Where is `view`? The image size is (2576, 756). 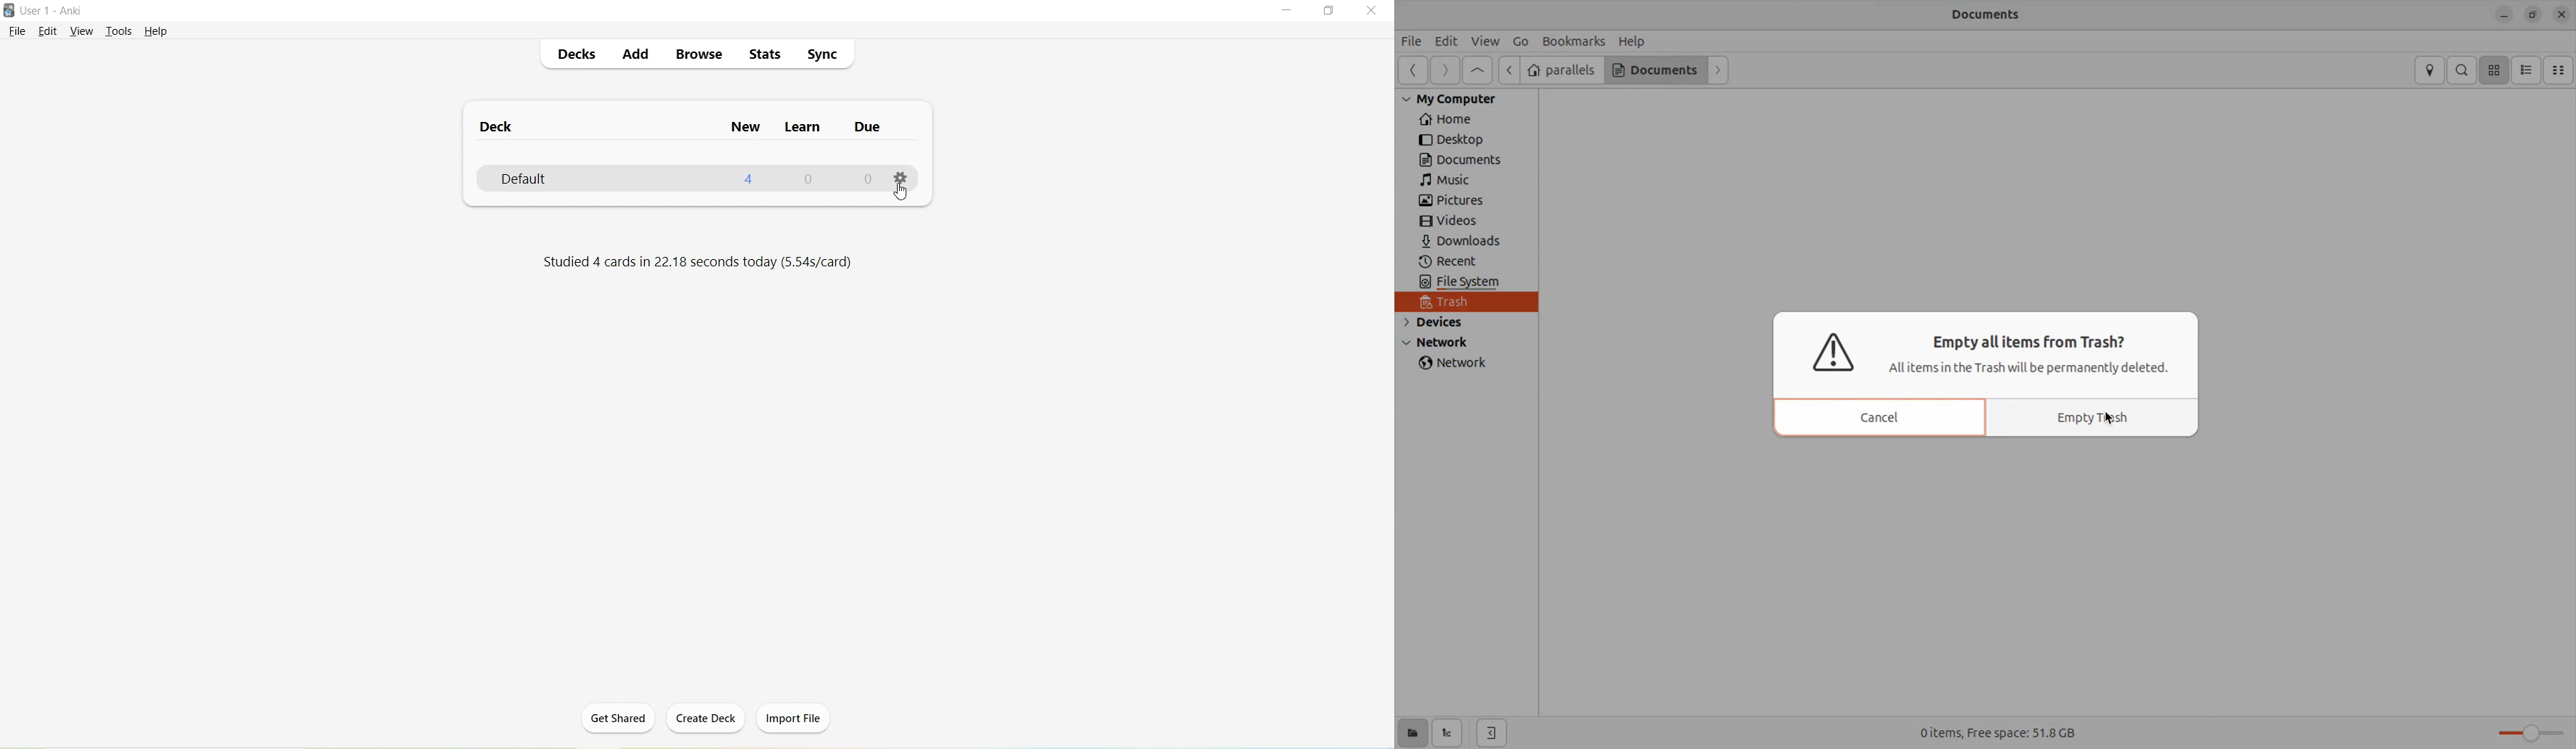
view is located at coordinates (1485, 40).